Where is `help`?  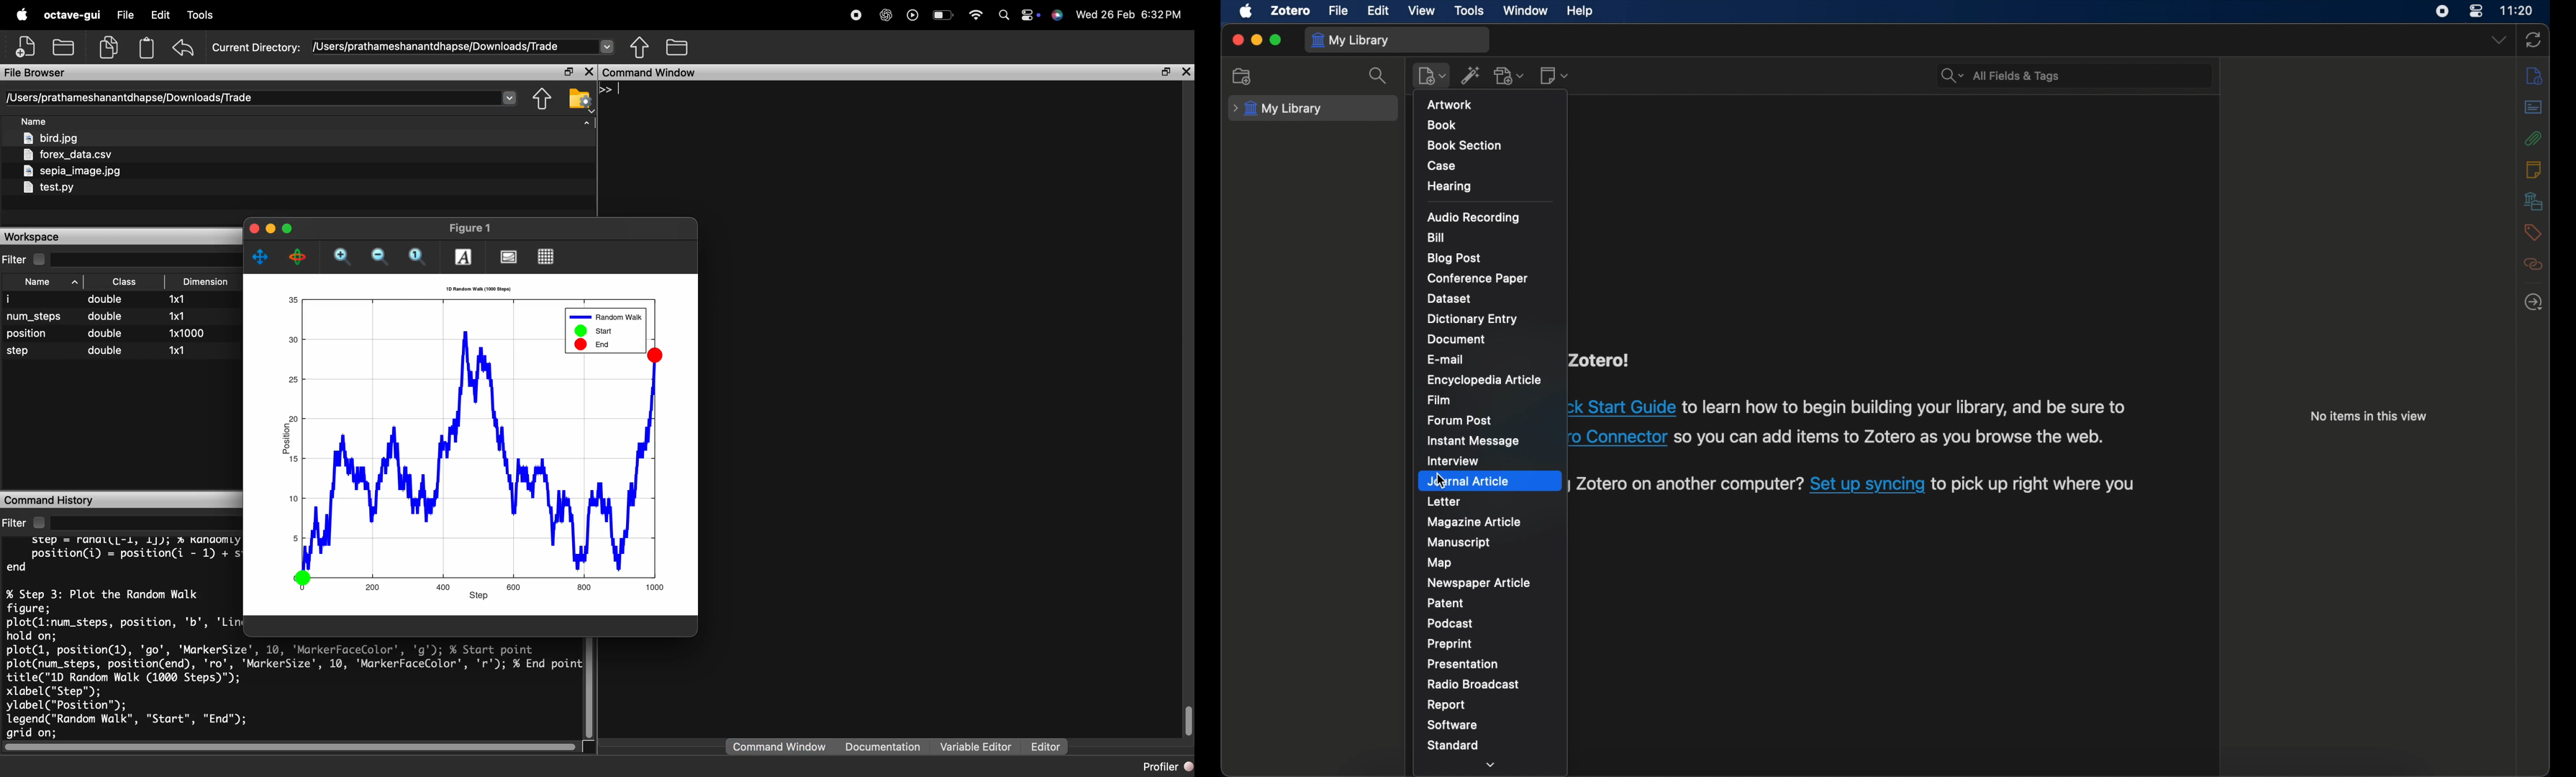 help is located at coordinates (1580, 12).